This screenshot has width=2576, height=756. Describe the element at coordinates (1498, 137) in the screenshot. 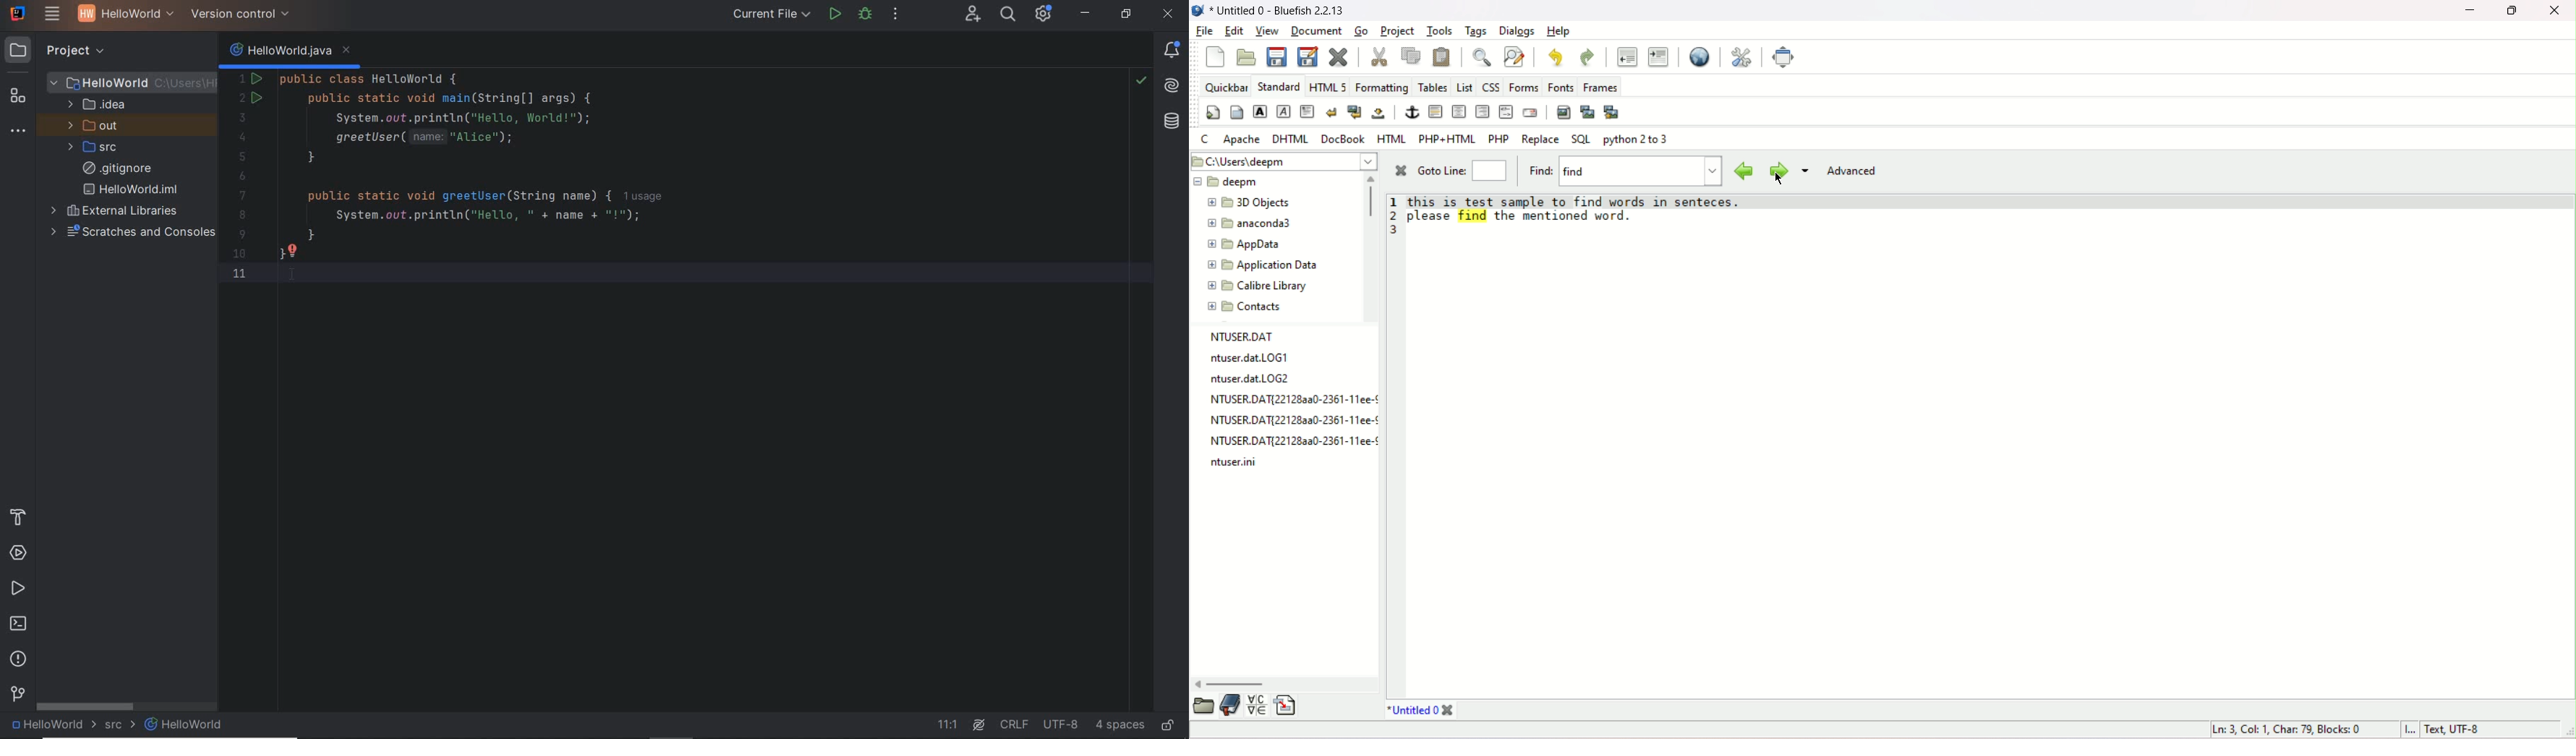

I see `PHP` at that location.